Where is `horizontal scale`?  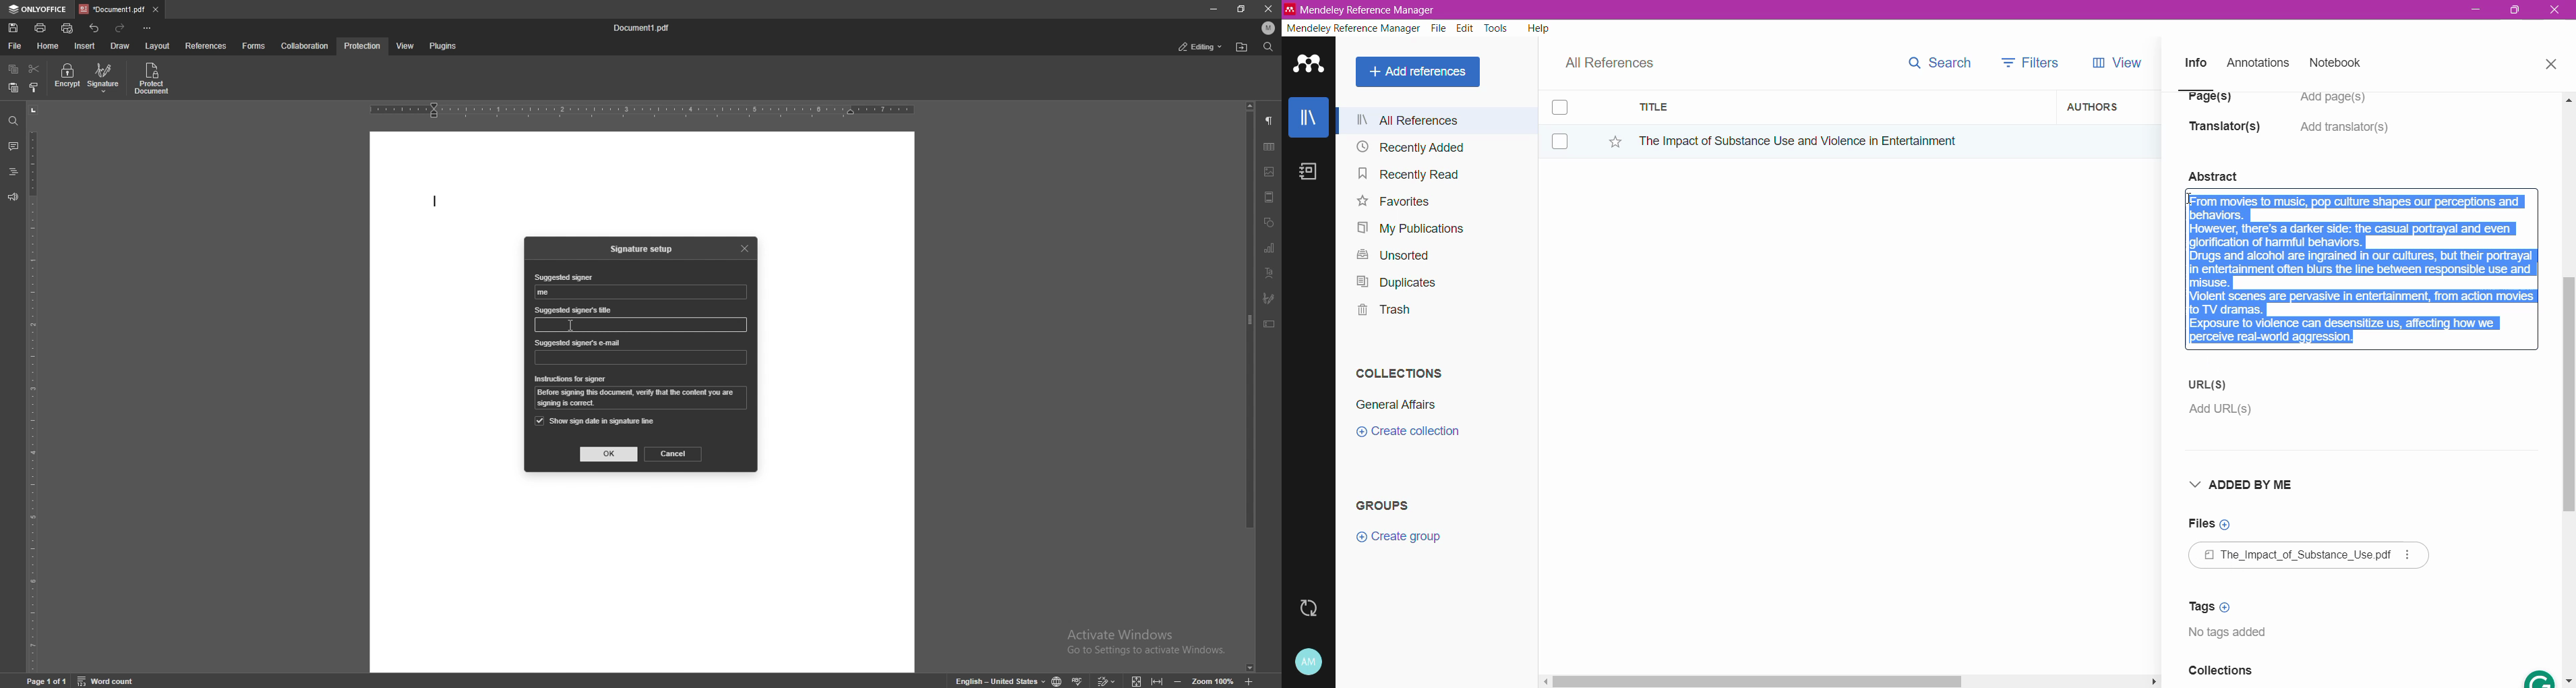
horizontal scale is located at coordinates (642, 111).